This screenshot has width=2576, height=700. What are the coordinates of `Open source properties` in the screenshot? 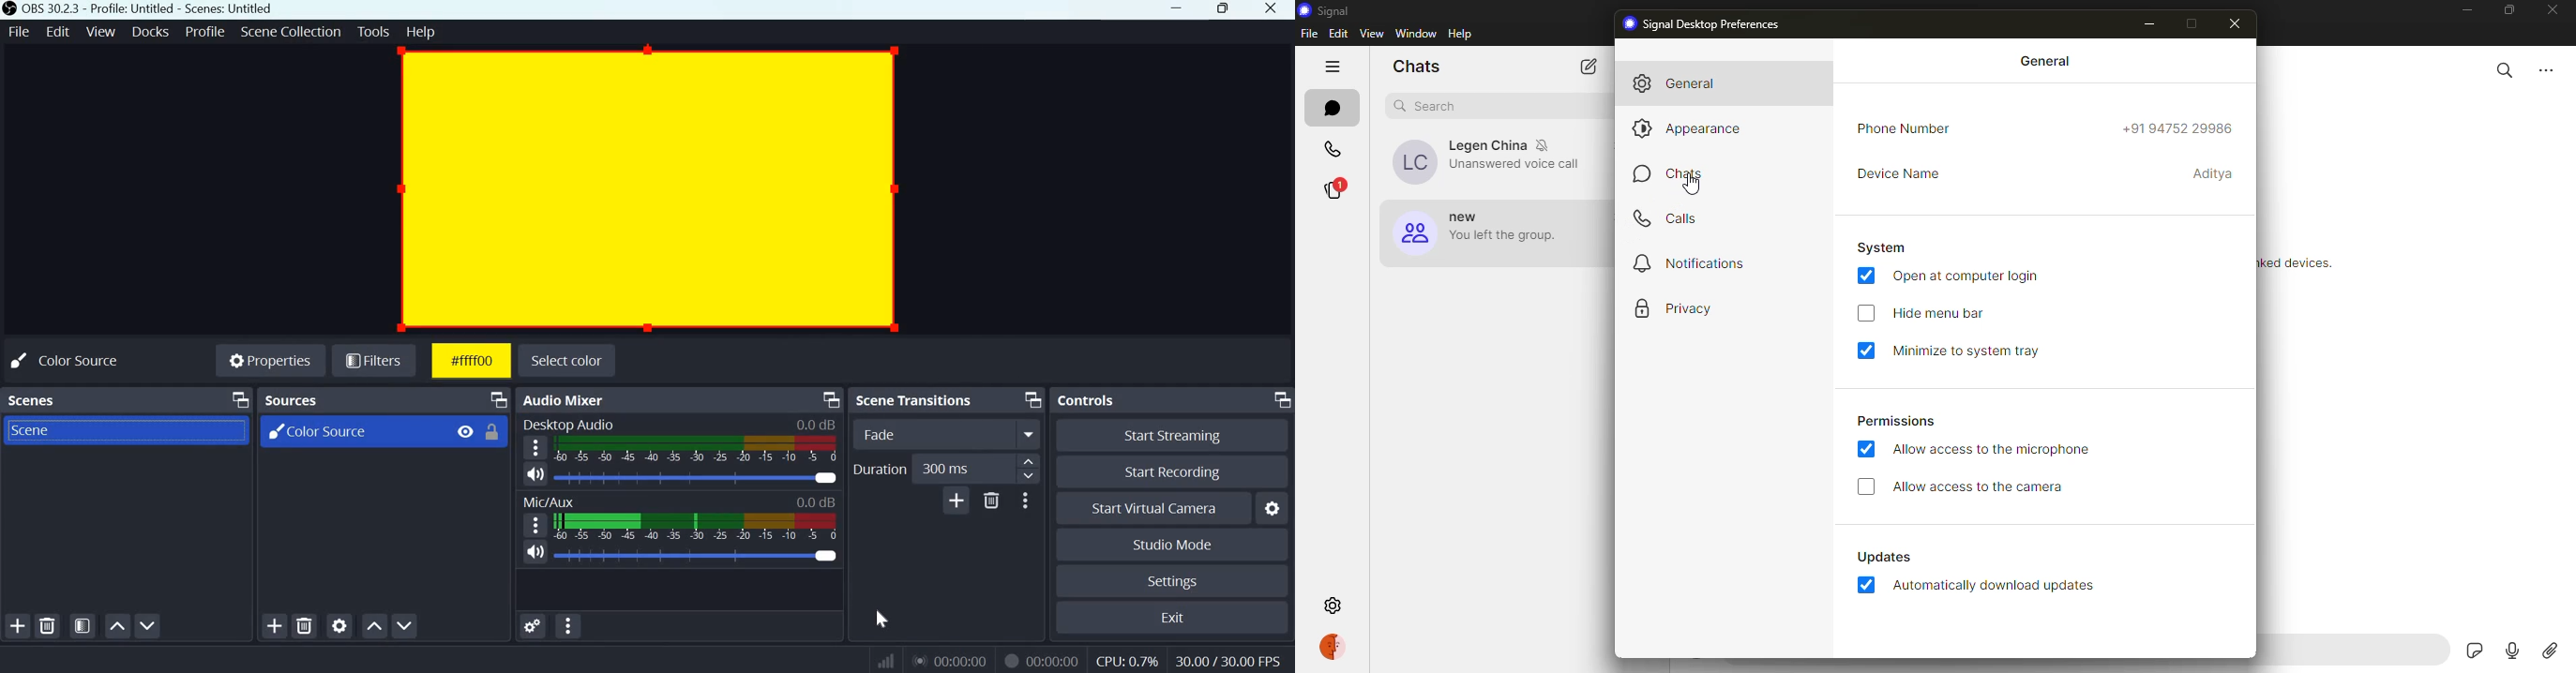 It's located at (341, 625).